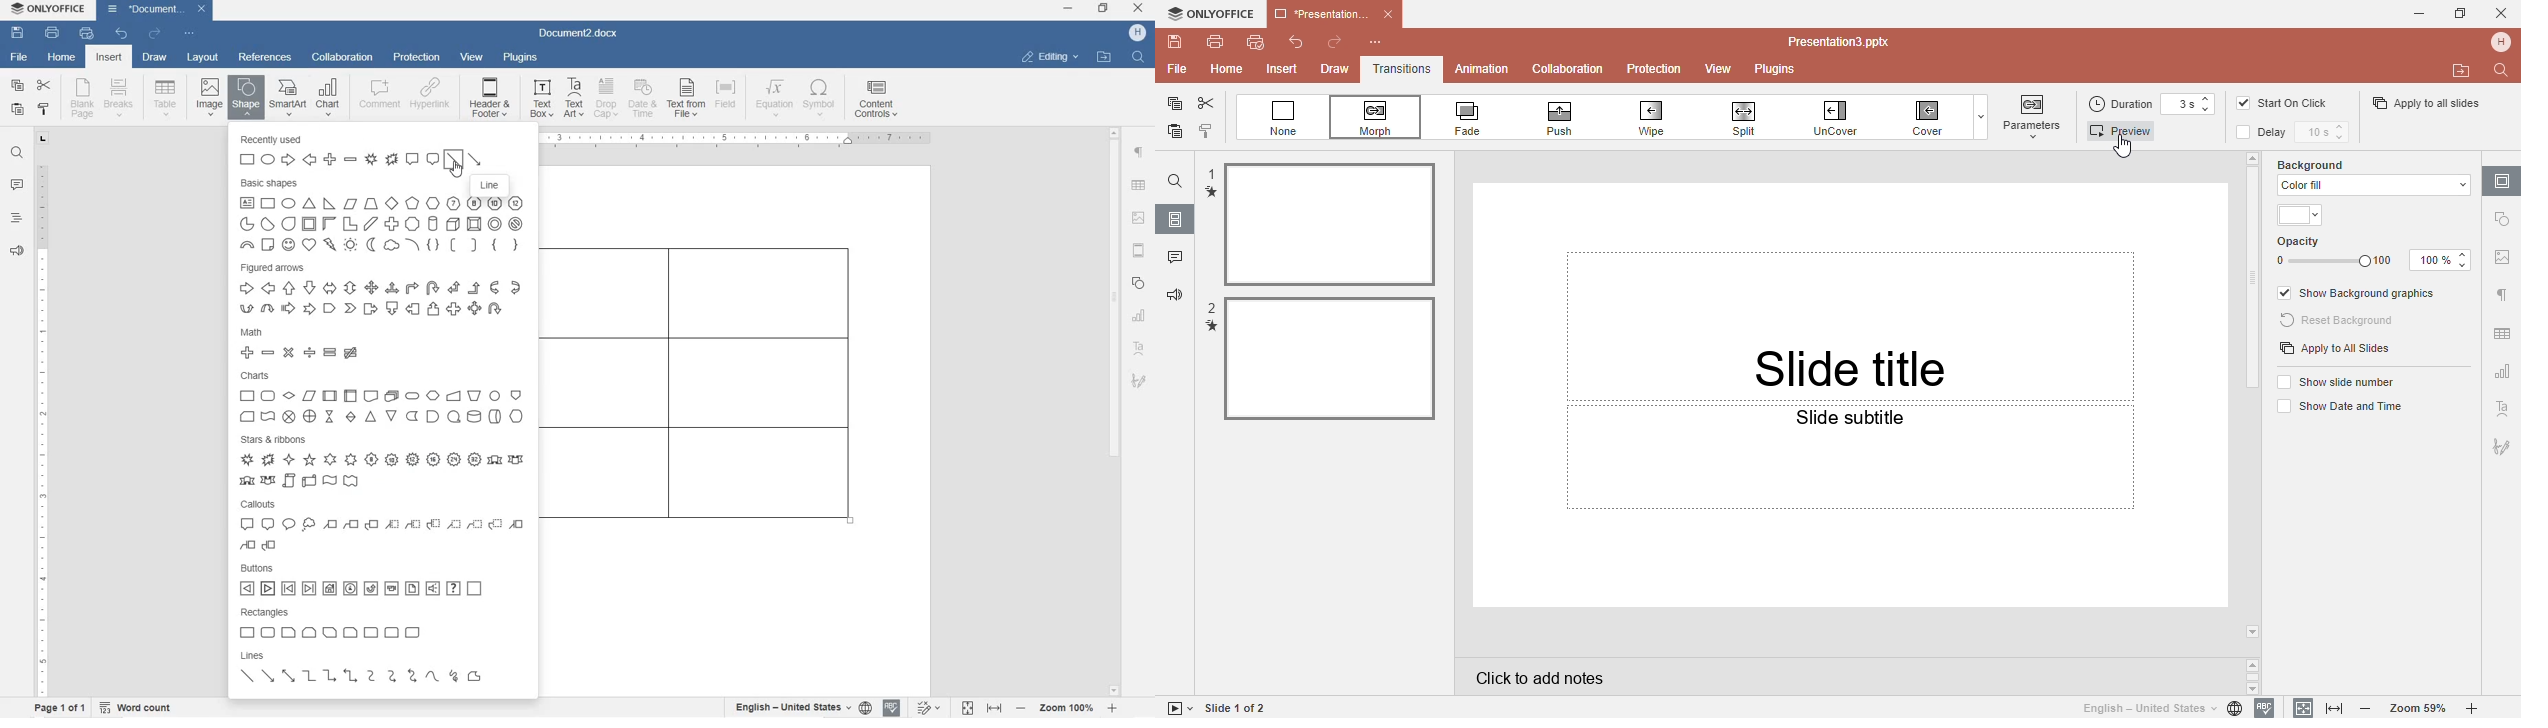 This screenshot has width=2548, height=728. I want to click on callouts, so click(380, 526).